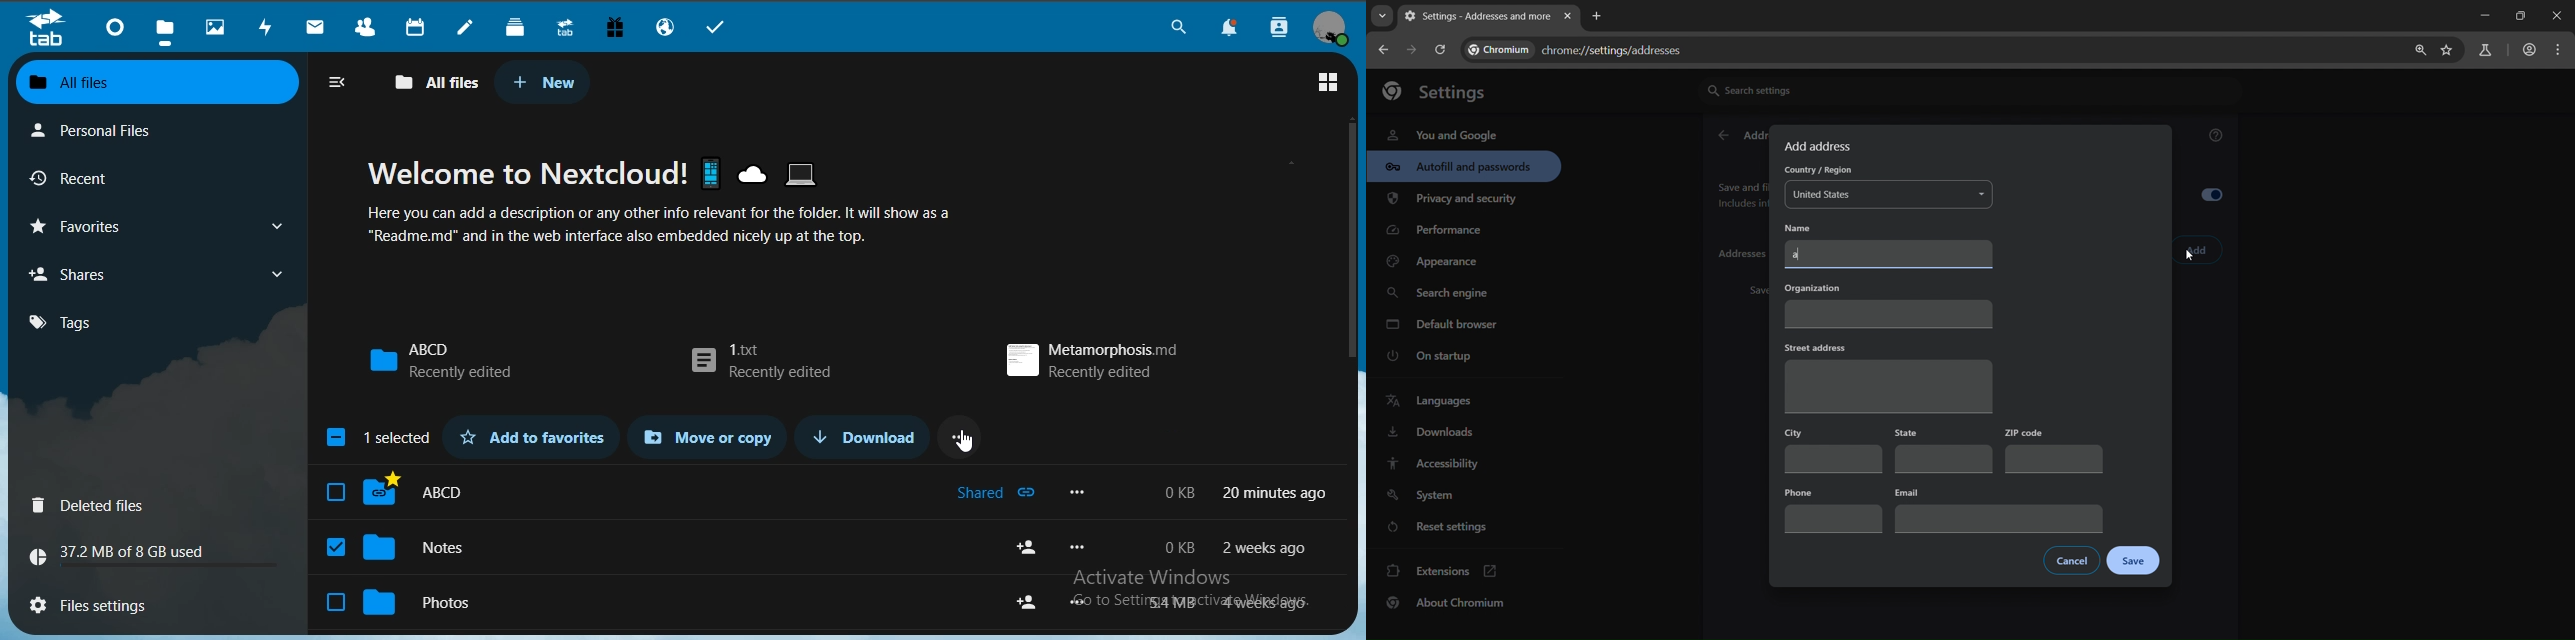 The height and width of the screenshot is (644, 2576). I want to click on 0 kb, so click(1181, 491).